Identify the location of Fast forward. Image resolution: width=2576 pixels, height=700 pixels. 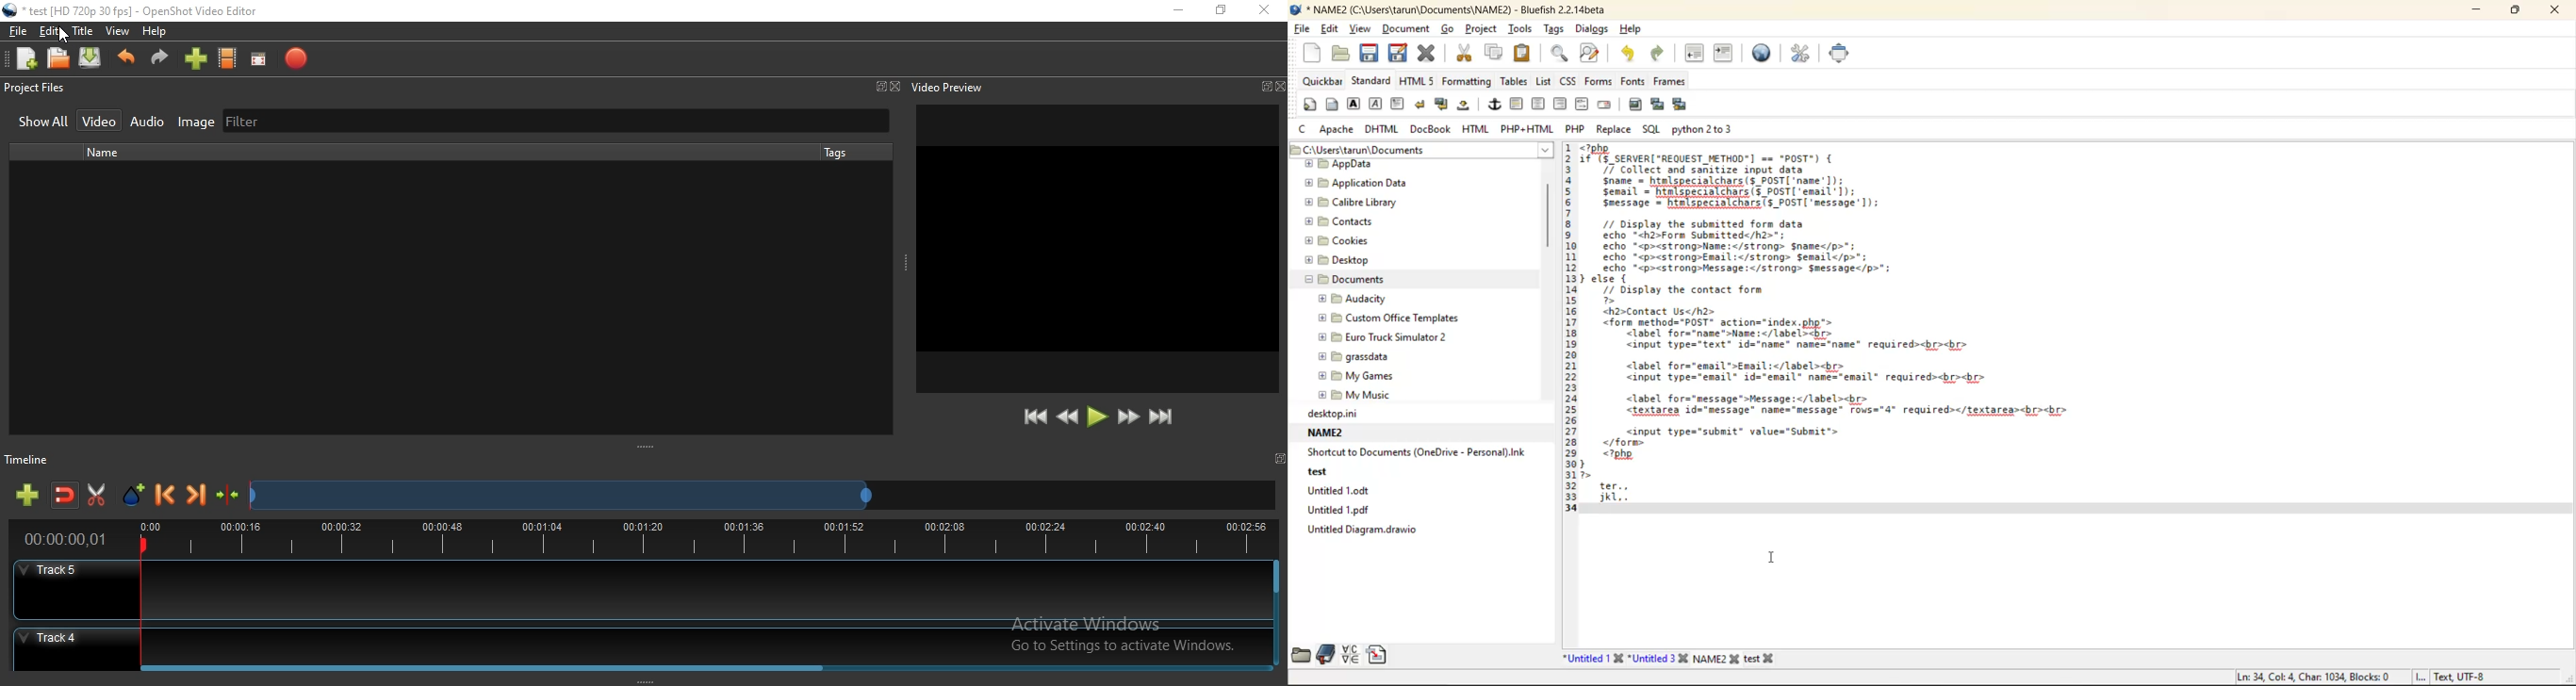
(1128, 418).